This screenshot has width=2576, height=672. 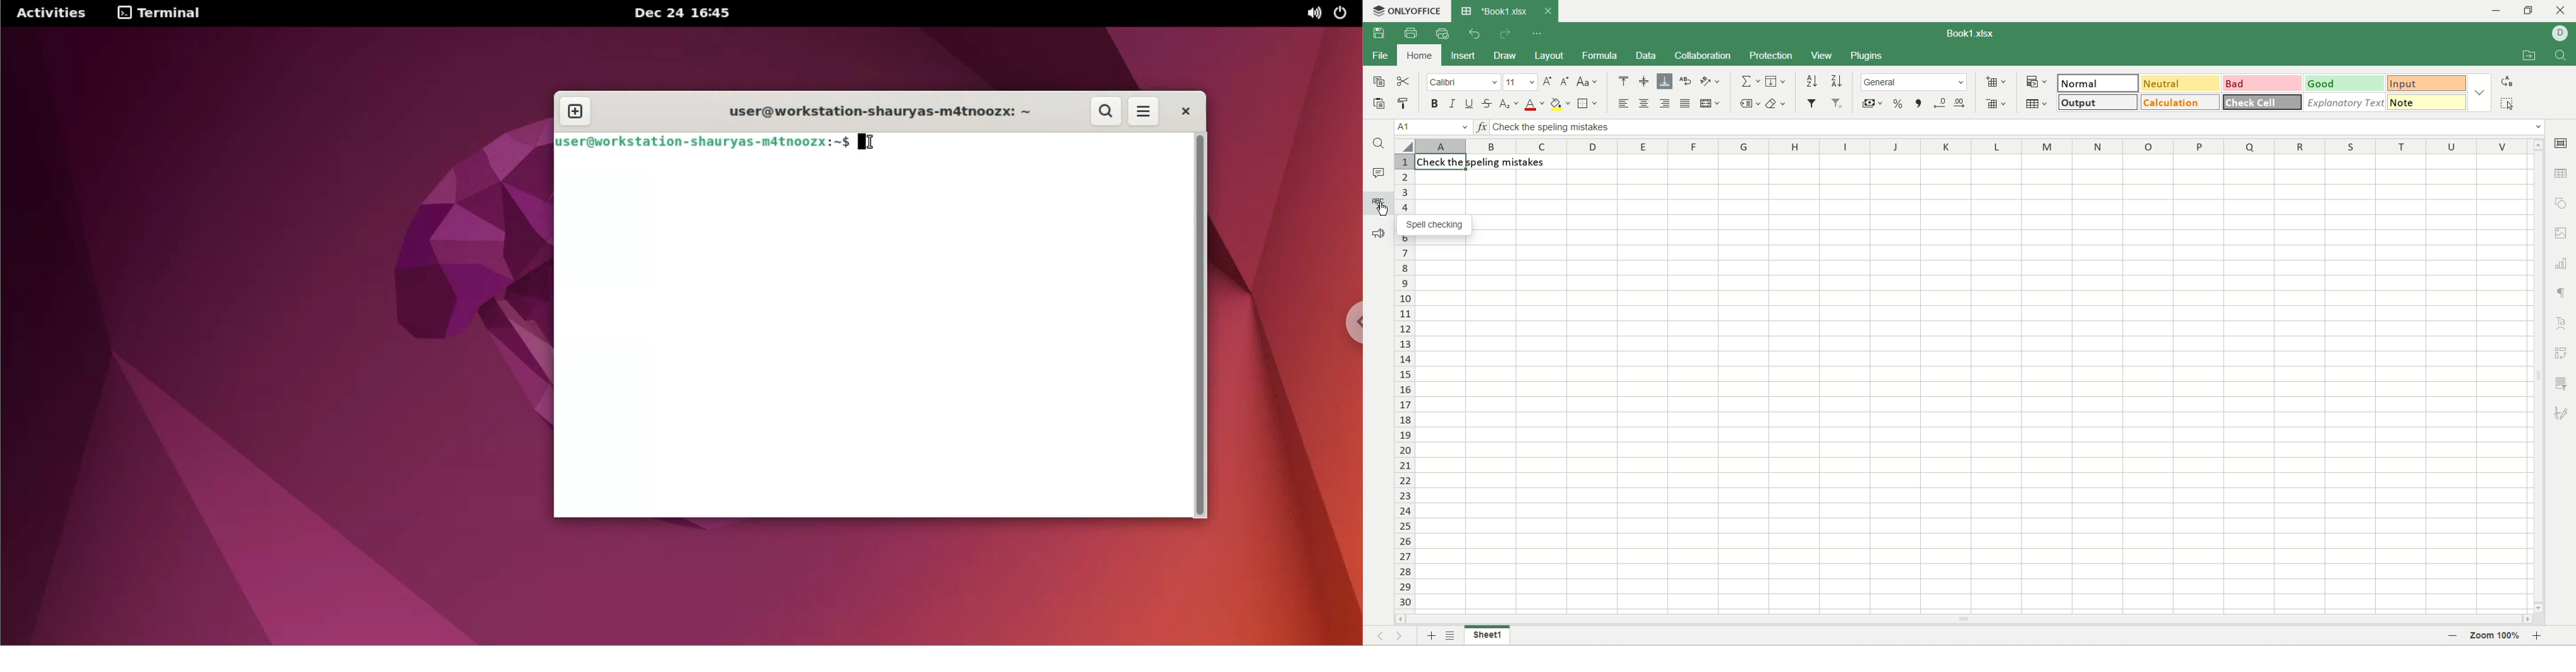 What do you see at coordinates (1709, 80) in the screenshot?
I see `orientation` at bounding box center [1709, 80].